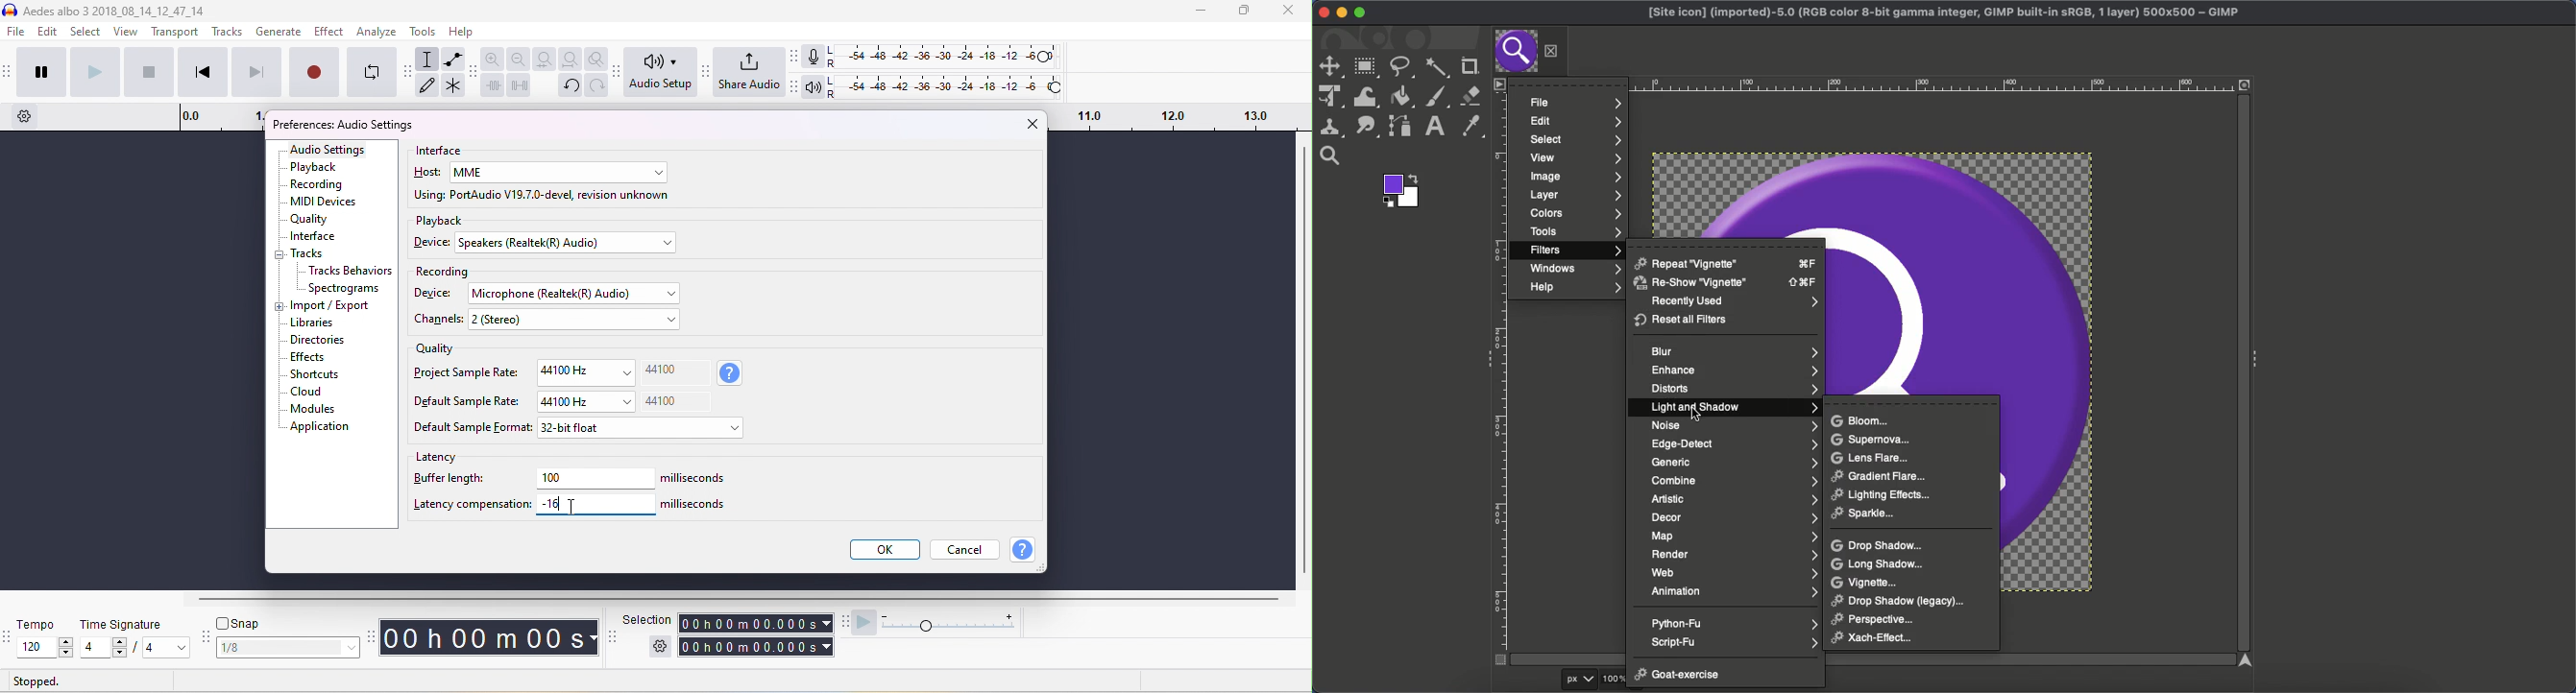 This screenshot has width=2576, height=700. What do you see at coordinates (567, 244) in the screenshot?
I see `select device` at bounding box center [567, 244].